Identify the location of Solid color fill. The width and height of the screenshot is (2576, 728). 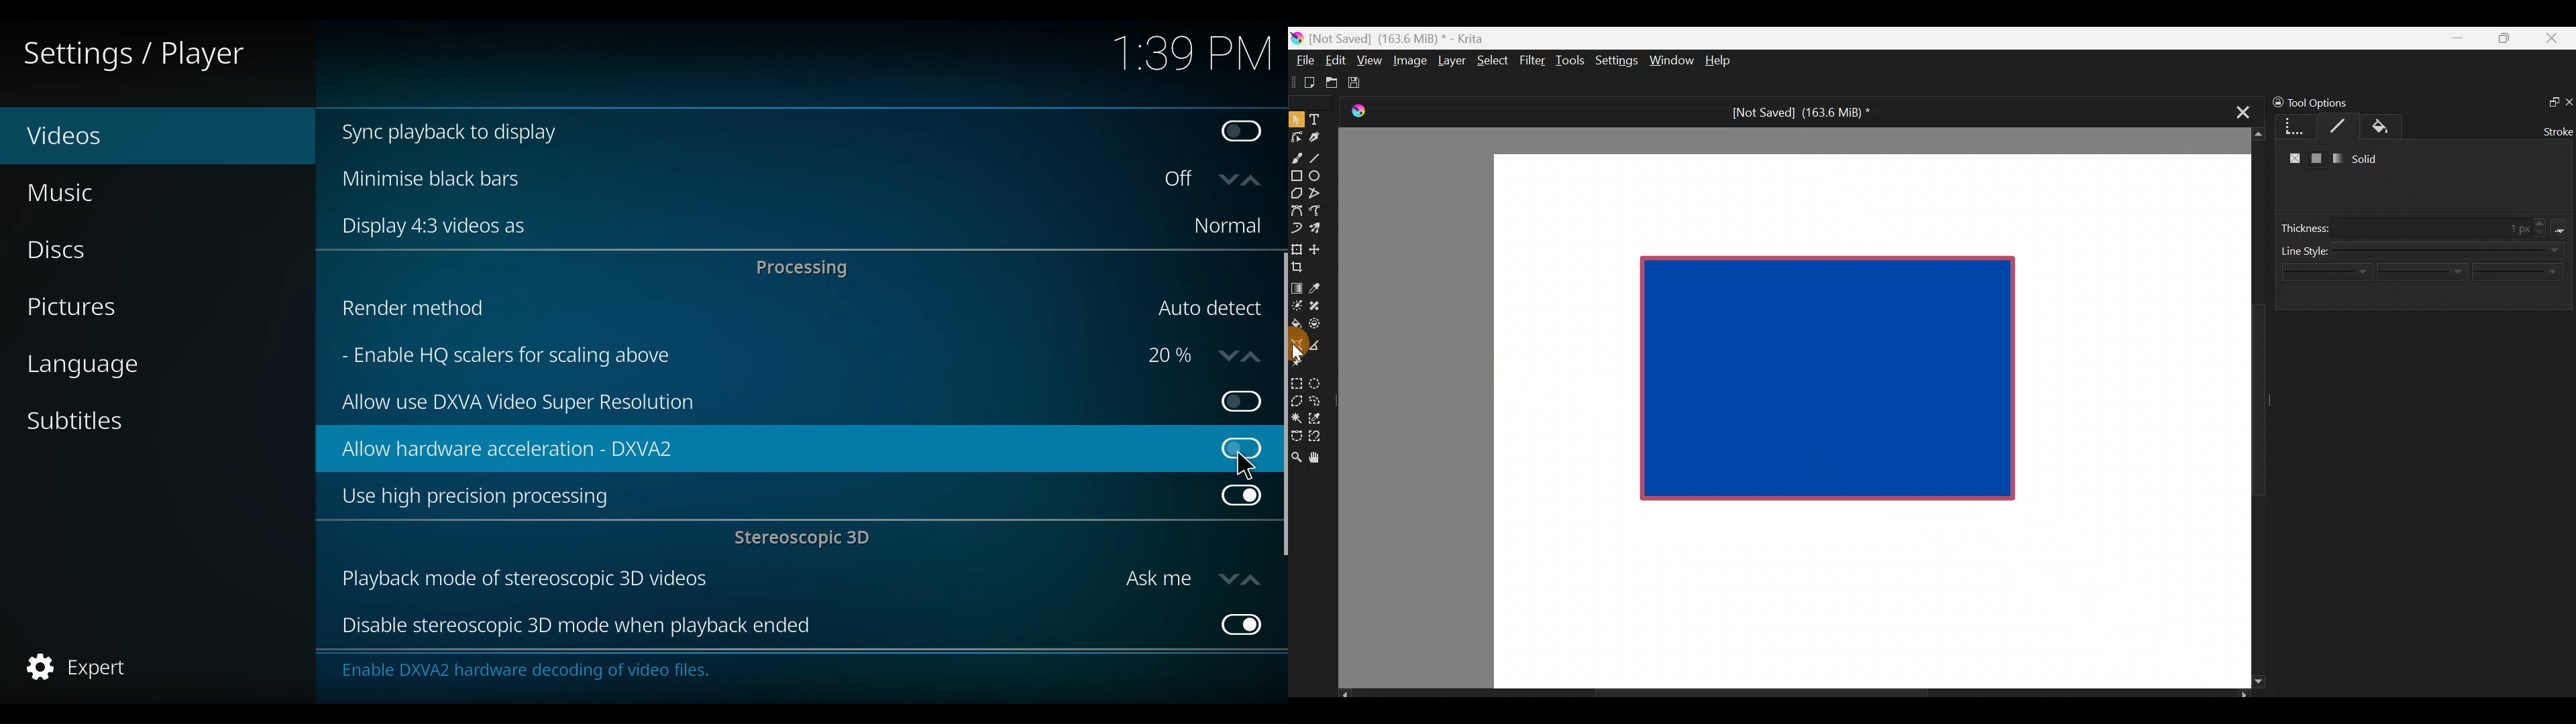
(2317, 160).